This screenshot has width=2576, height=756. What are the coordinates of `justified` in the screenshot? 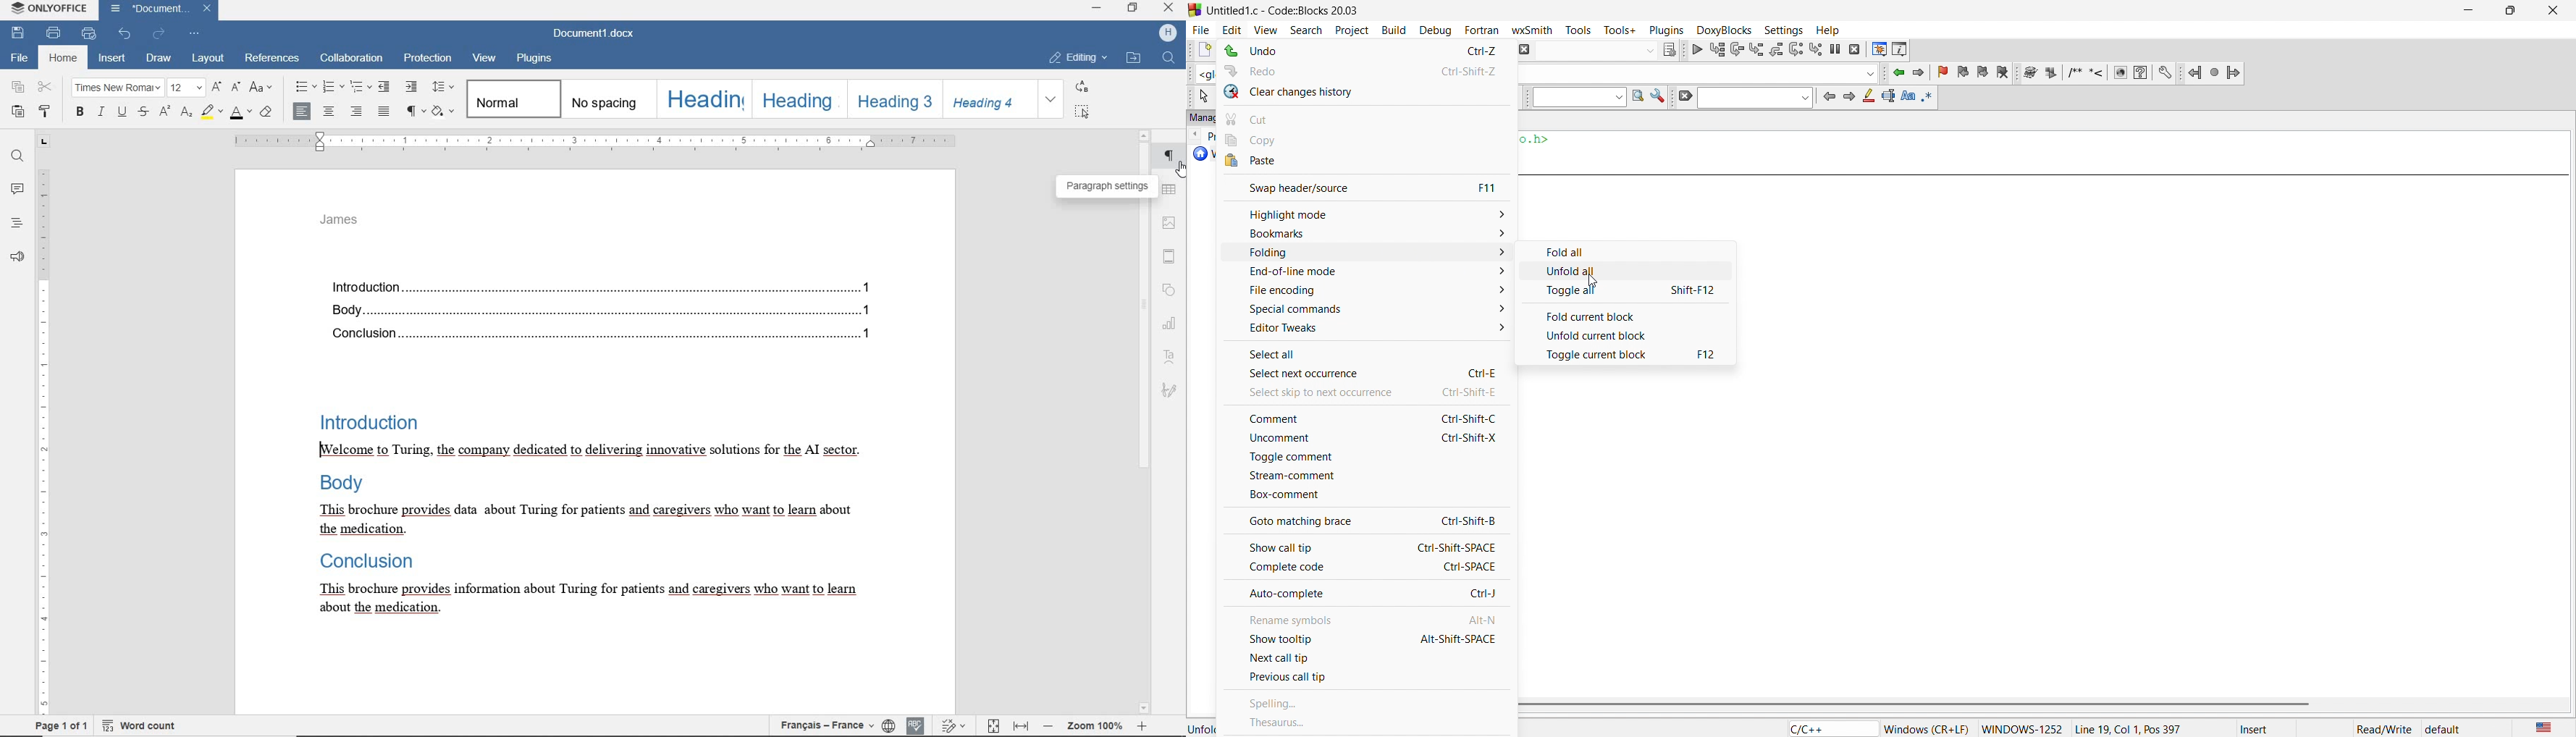 It's located at (383, 111).